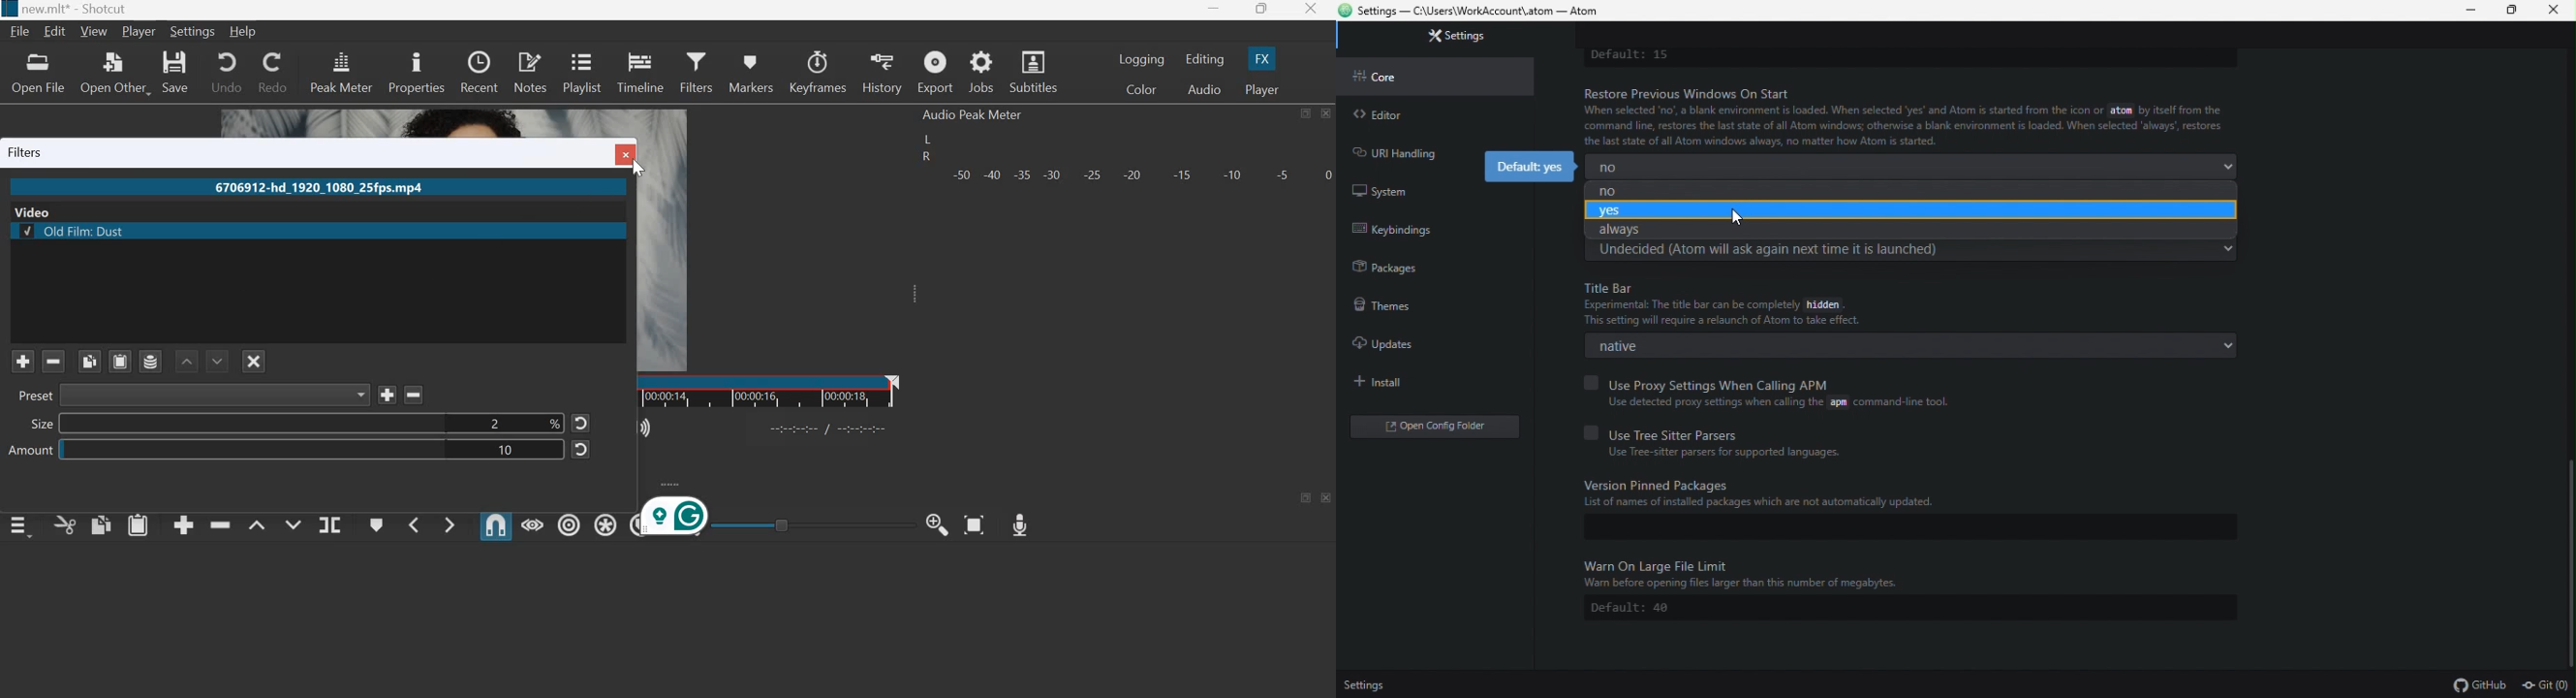  Describe the element at coordinates (696, 70) in the screenshot. I see `Filters` at that location.